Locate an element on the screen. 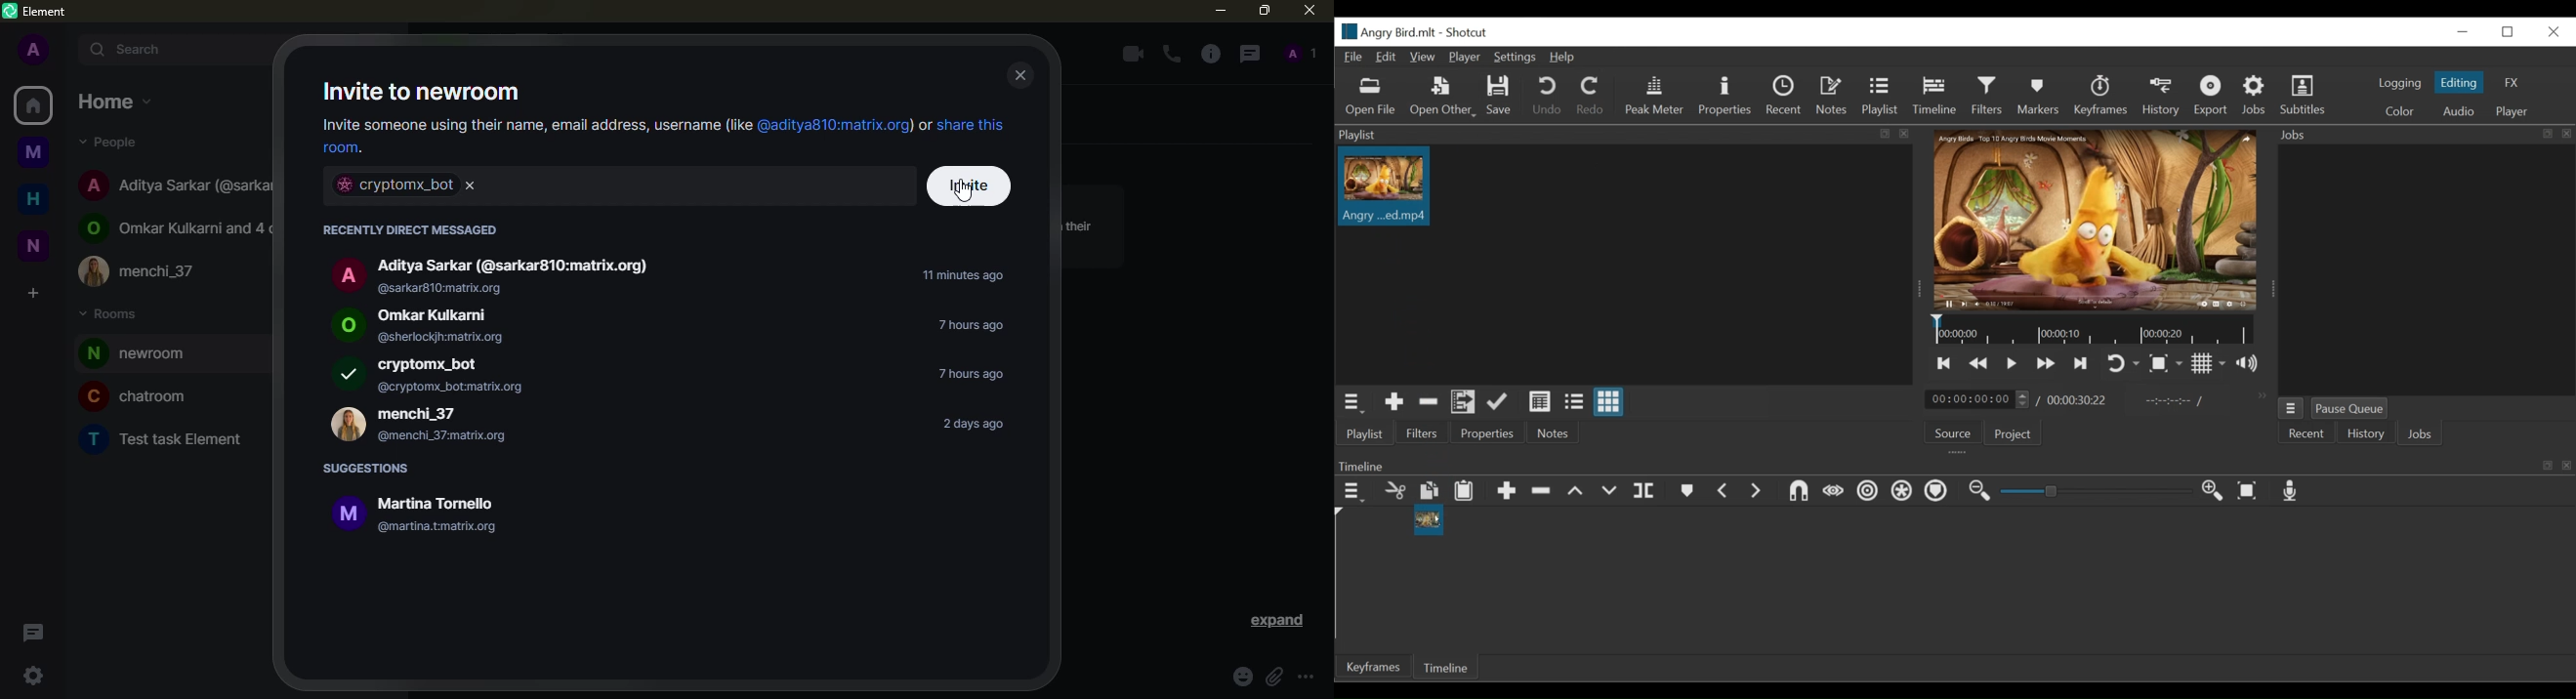 This screenshot has height=700, width=2576. Toggle player looping is located at coordinates (2124, 364).